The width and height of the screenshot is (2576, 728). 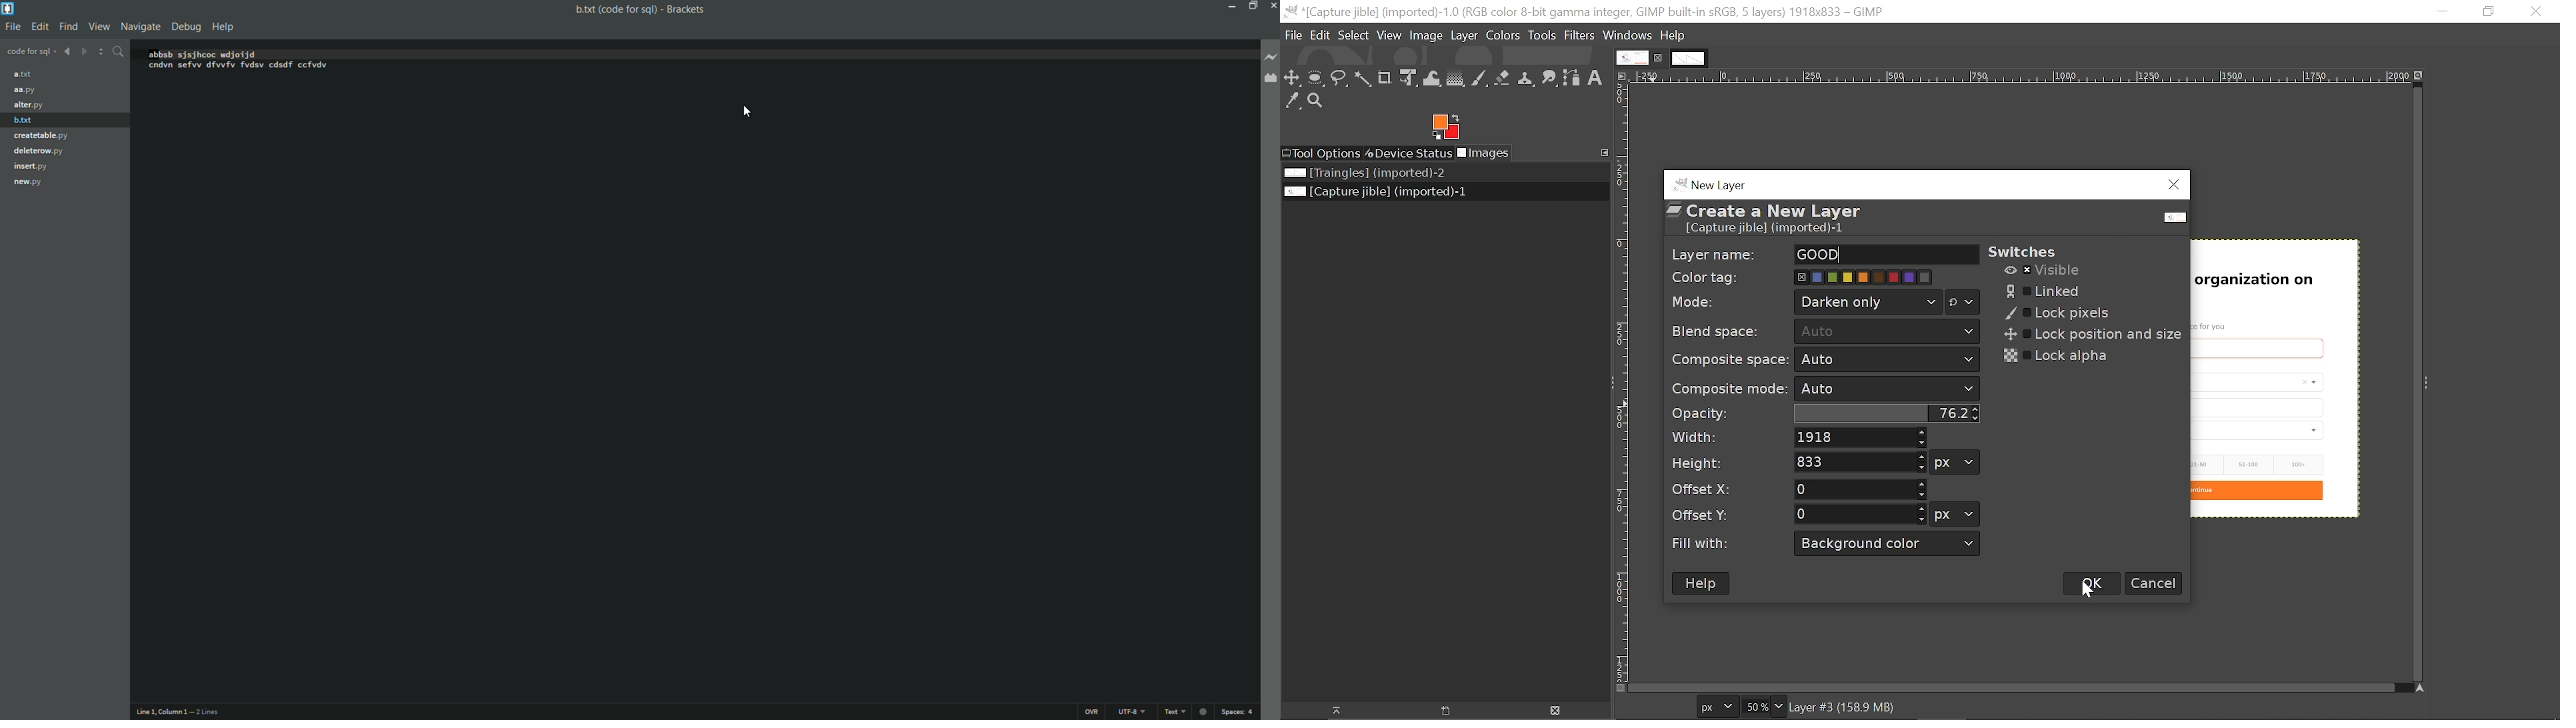 I want to click on Offset Y, so click(x=1862, y=514).